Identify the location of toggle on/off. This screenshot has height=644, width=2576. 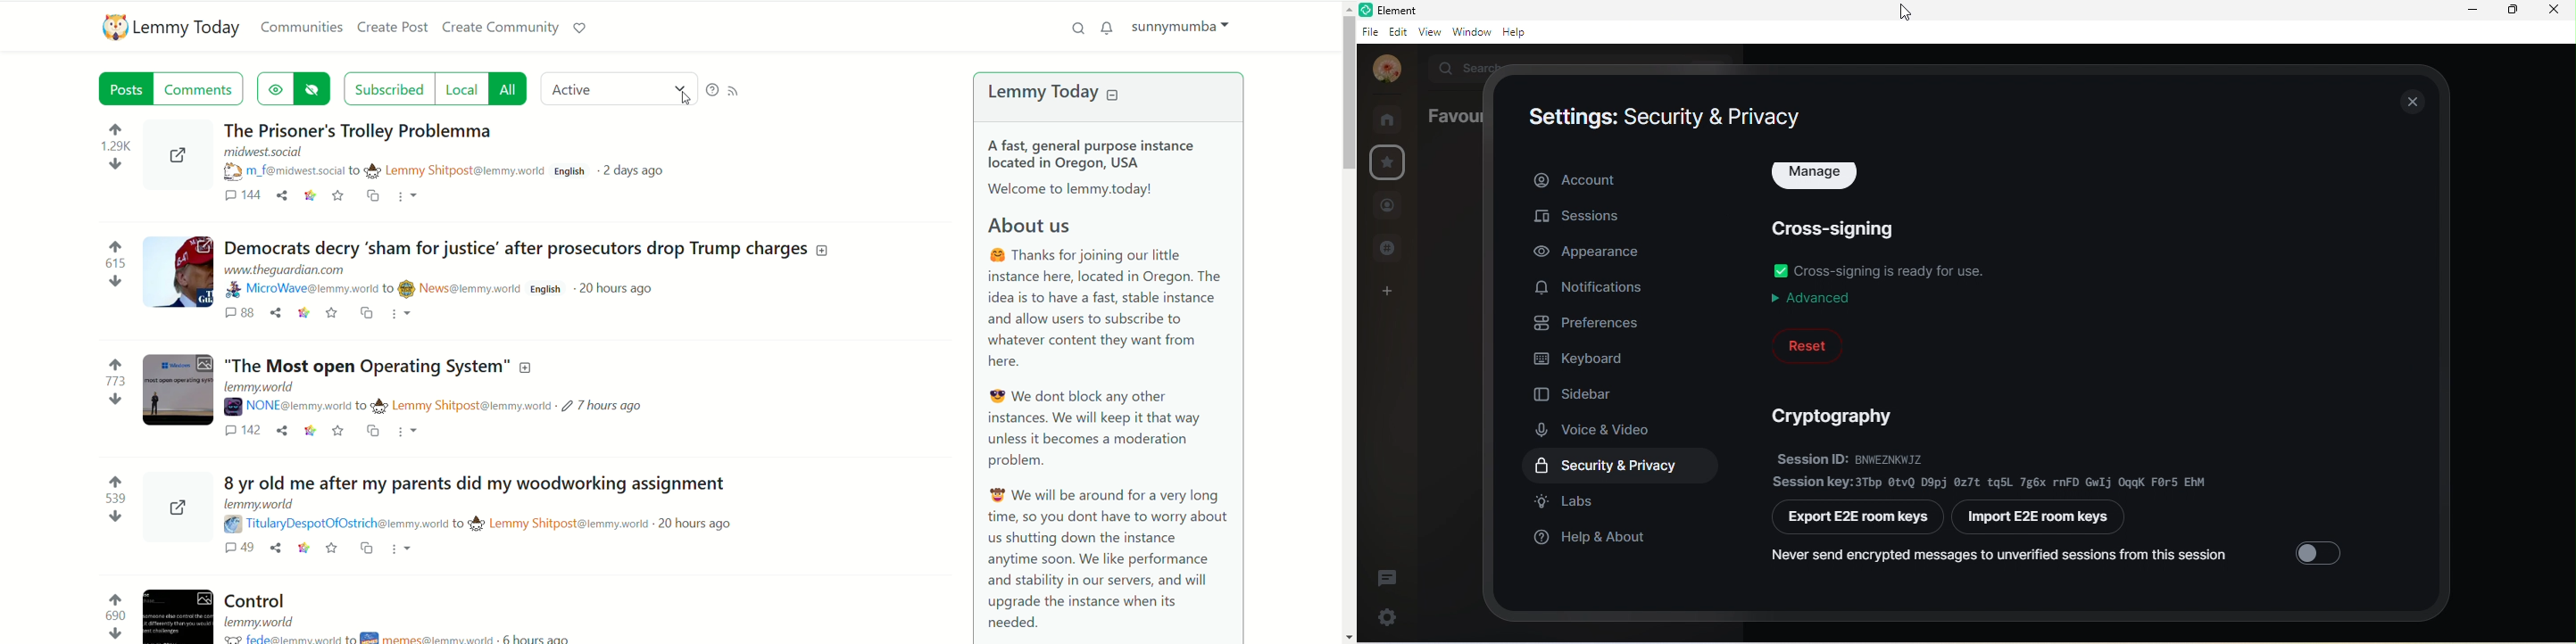
(2322, 553).